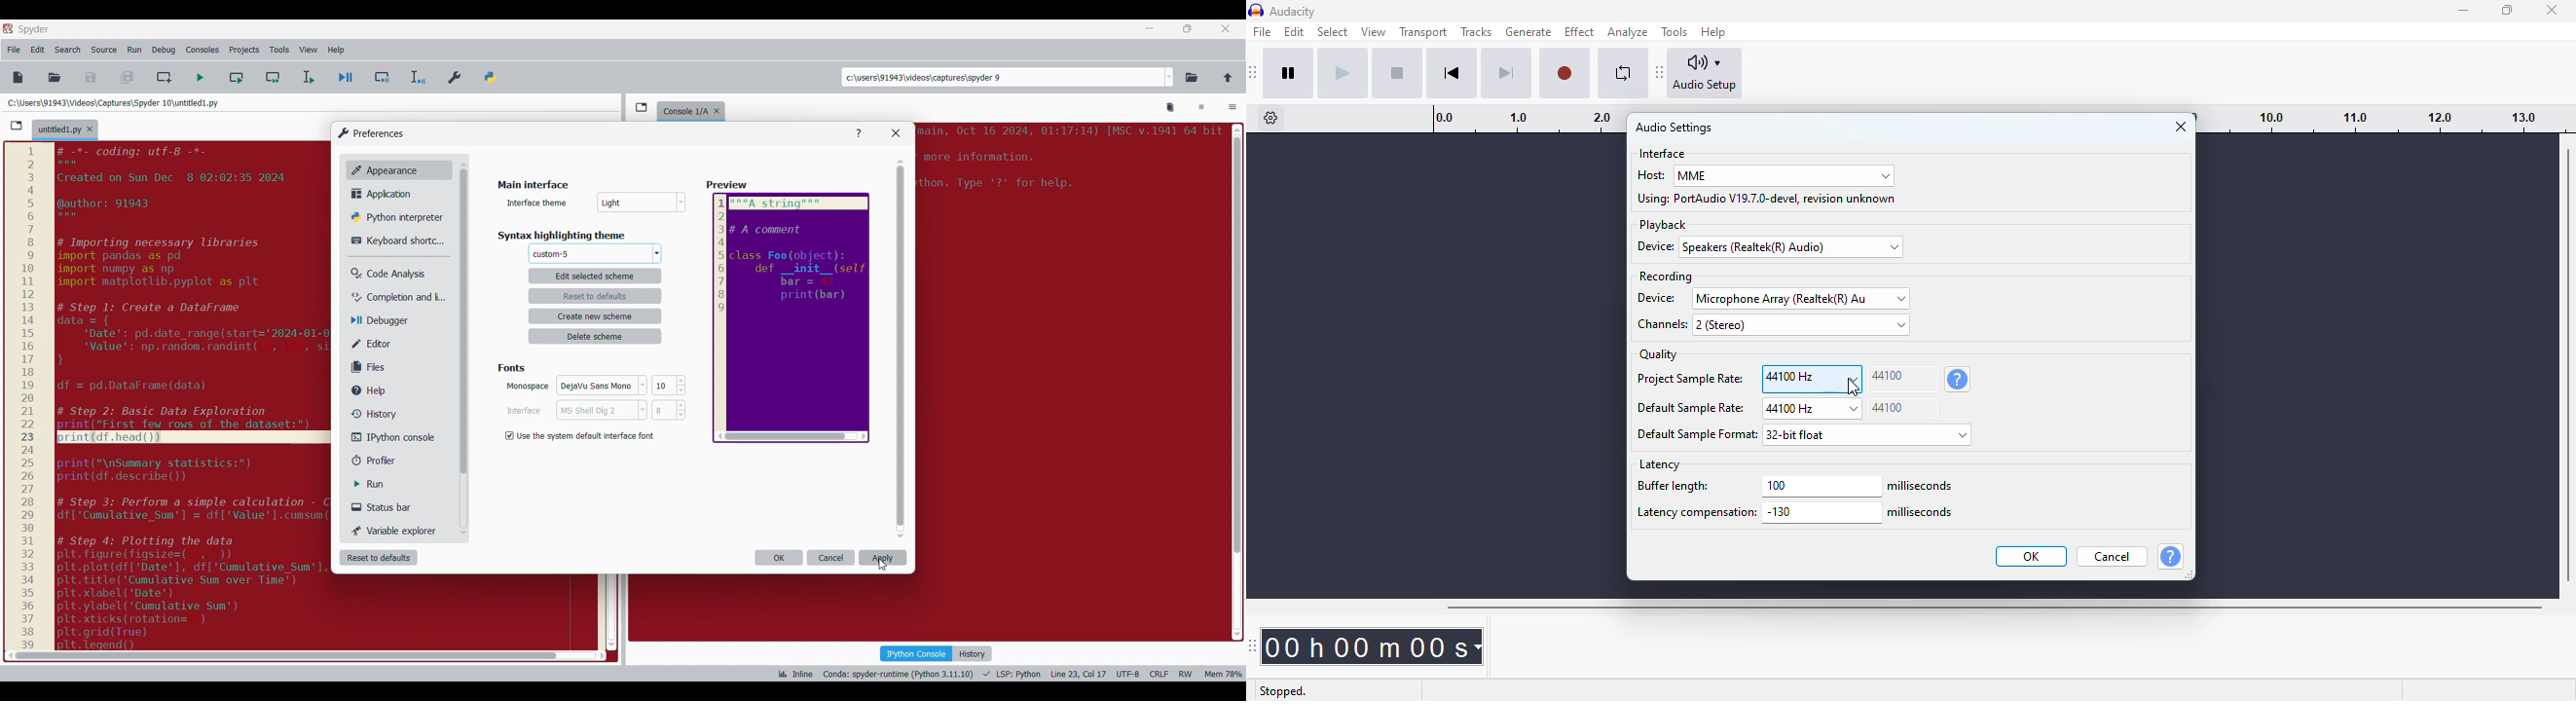 The width and height of the screenshot is (2576, 728). What do you see at coordinates (113, 103) in the screenshot?
I see `File location` at bounding box center [113, 103].